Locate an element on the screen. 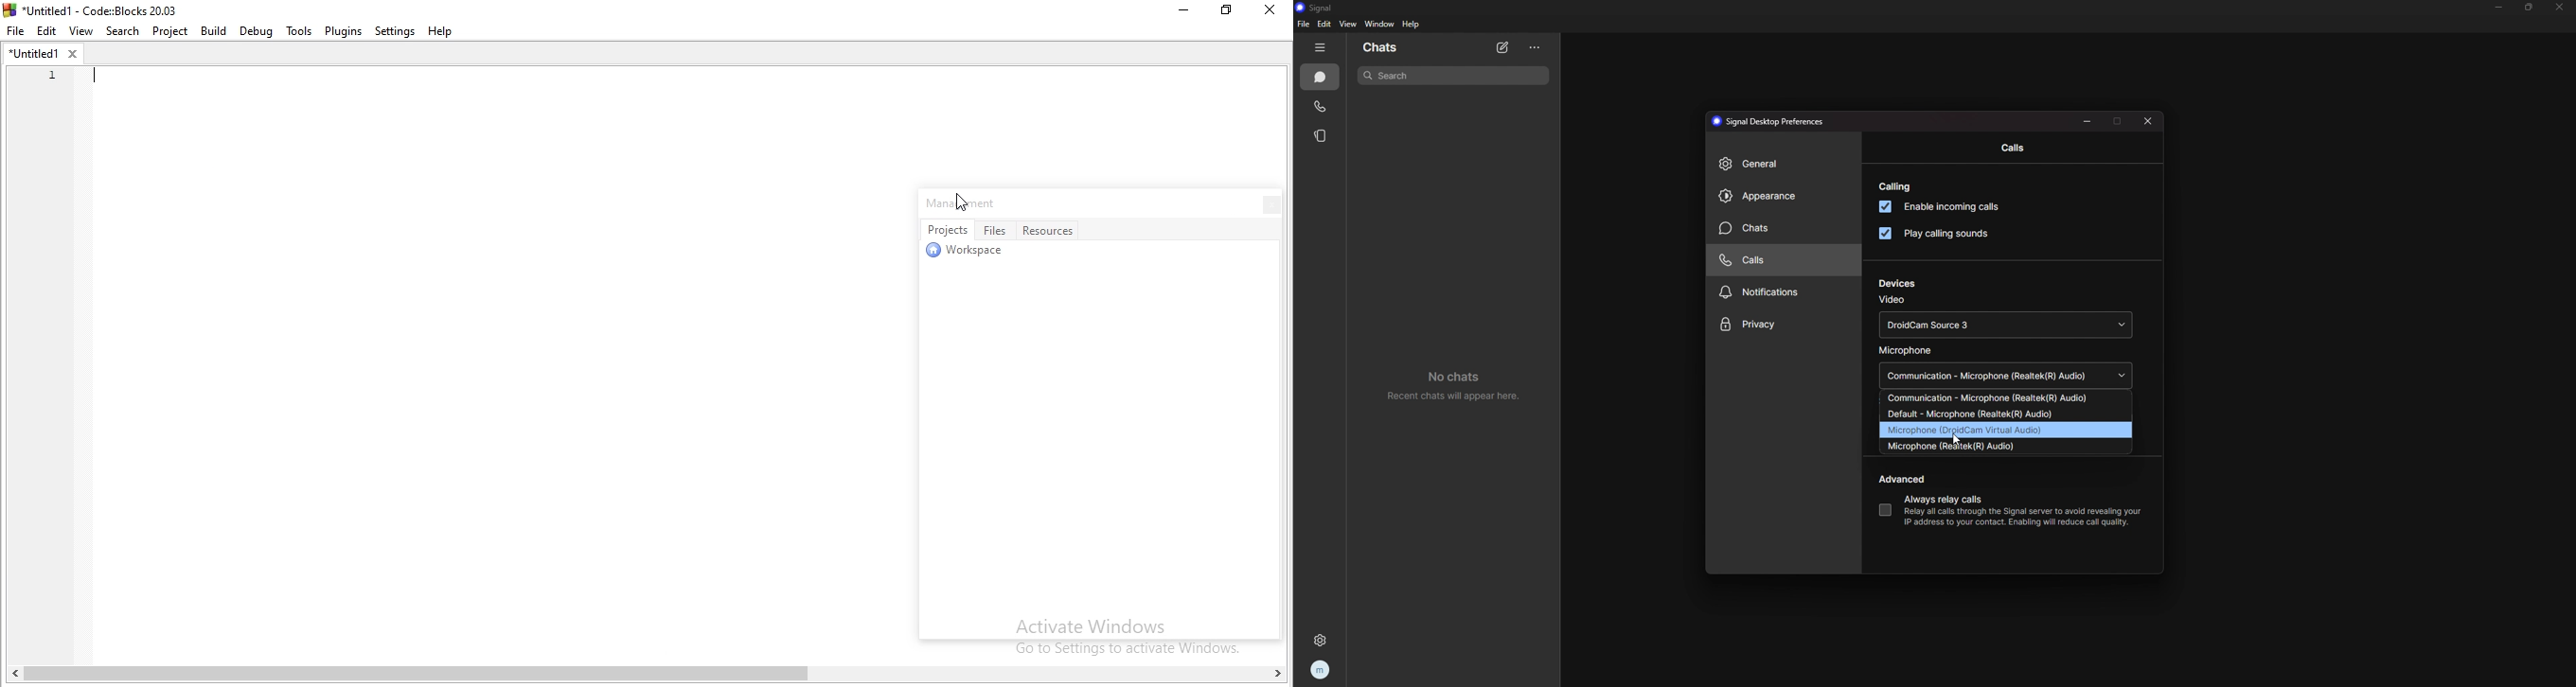 The height and width of the screenshot is (700, 2576). hide tab is located at coordinates (1321, 47).